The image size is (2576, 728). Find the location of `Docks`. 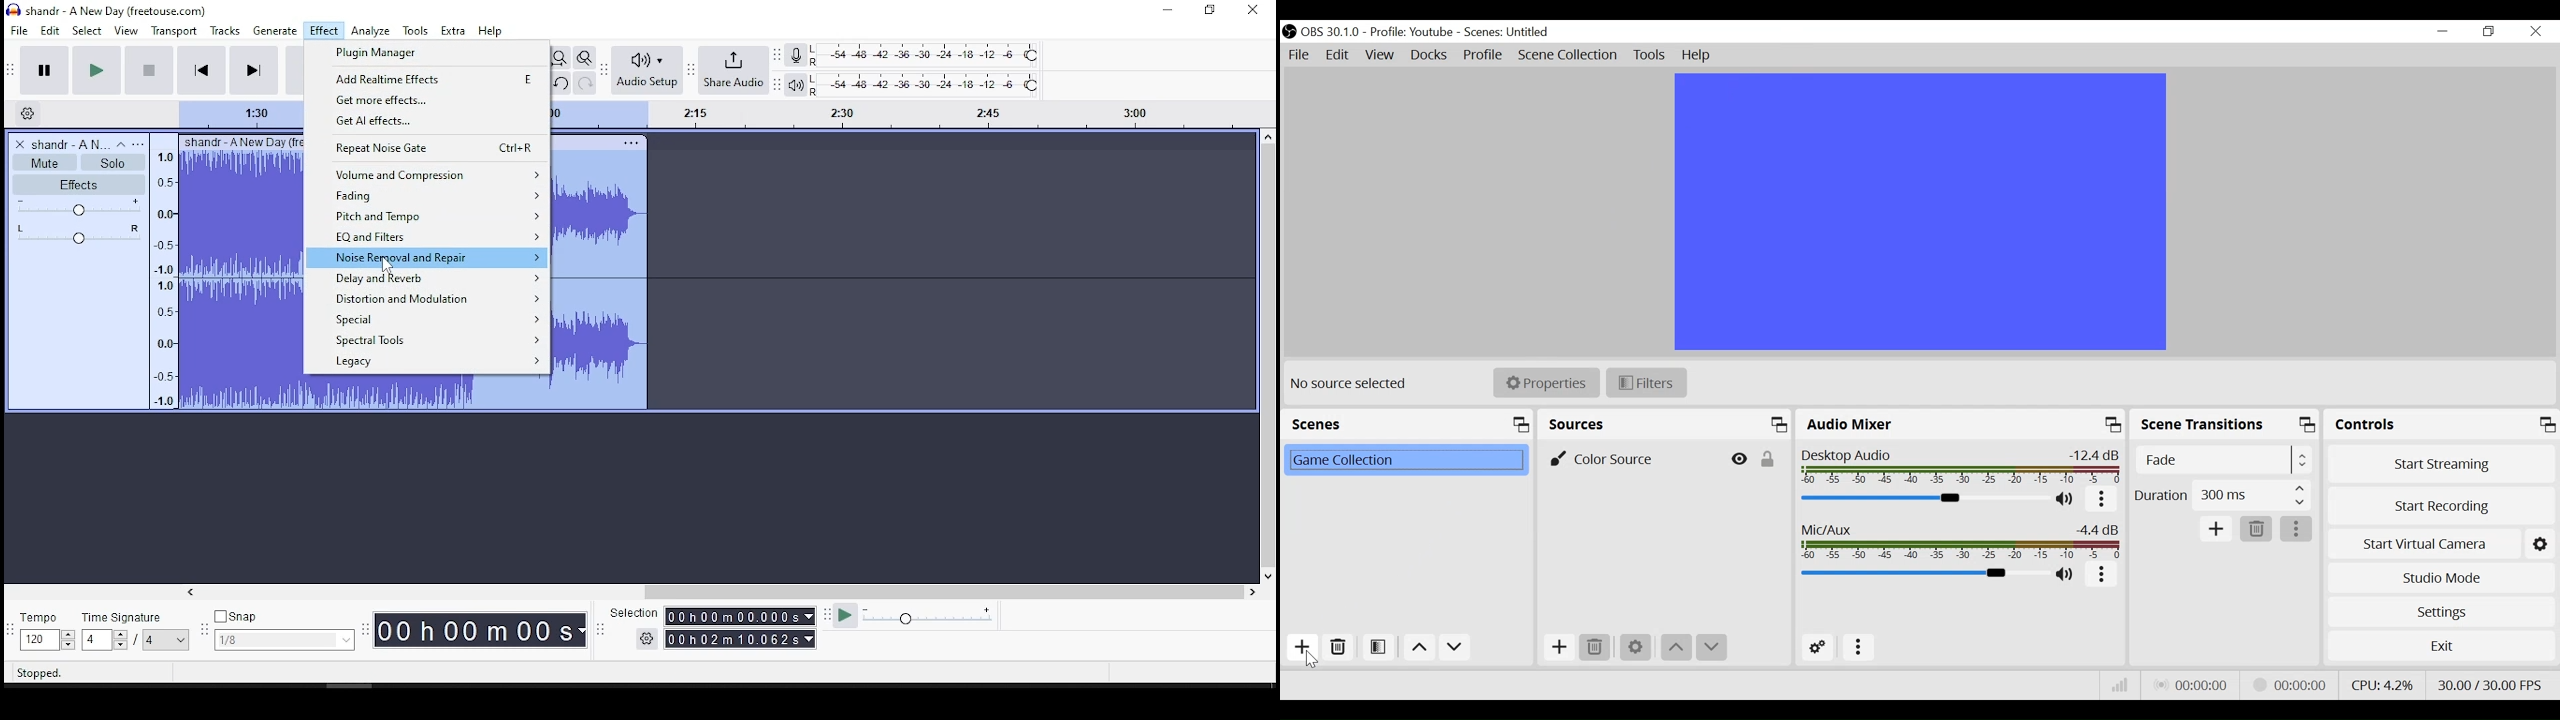

Docks is located at coordinates (1429, 57).